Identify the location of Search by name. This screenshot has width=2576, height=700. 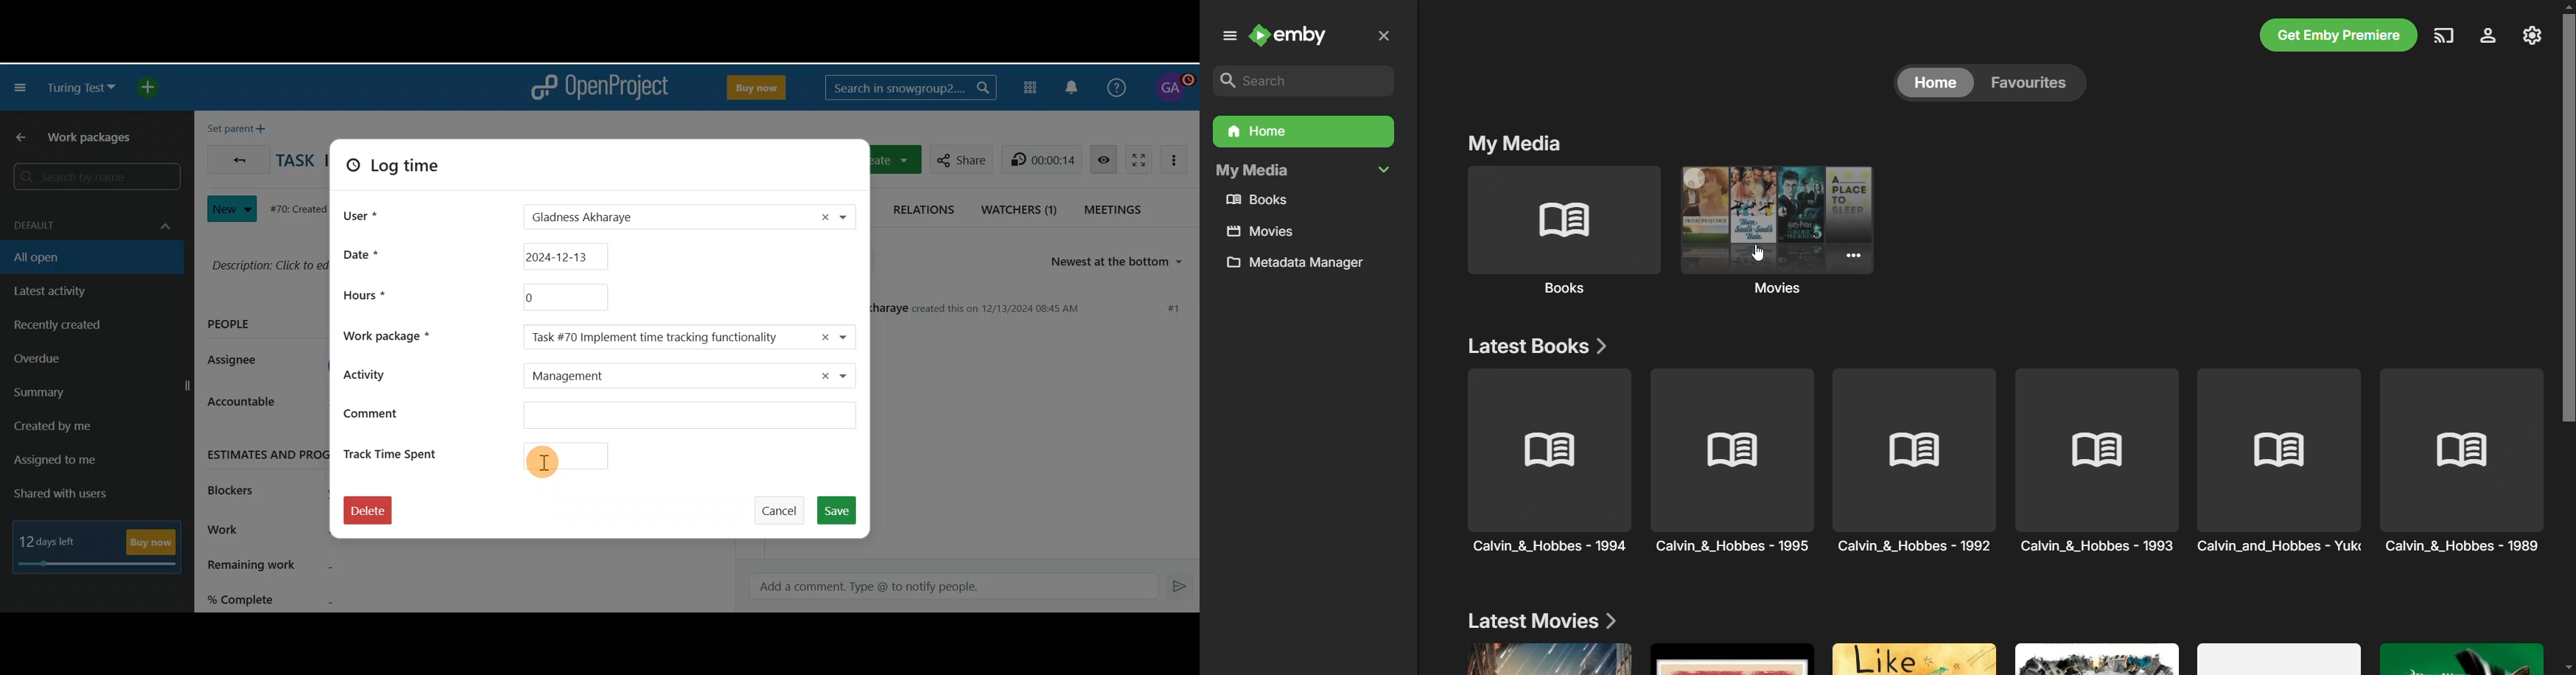
(94, 177).